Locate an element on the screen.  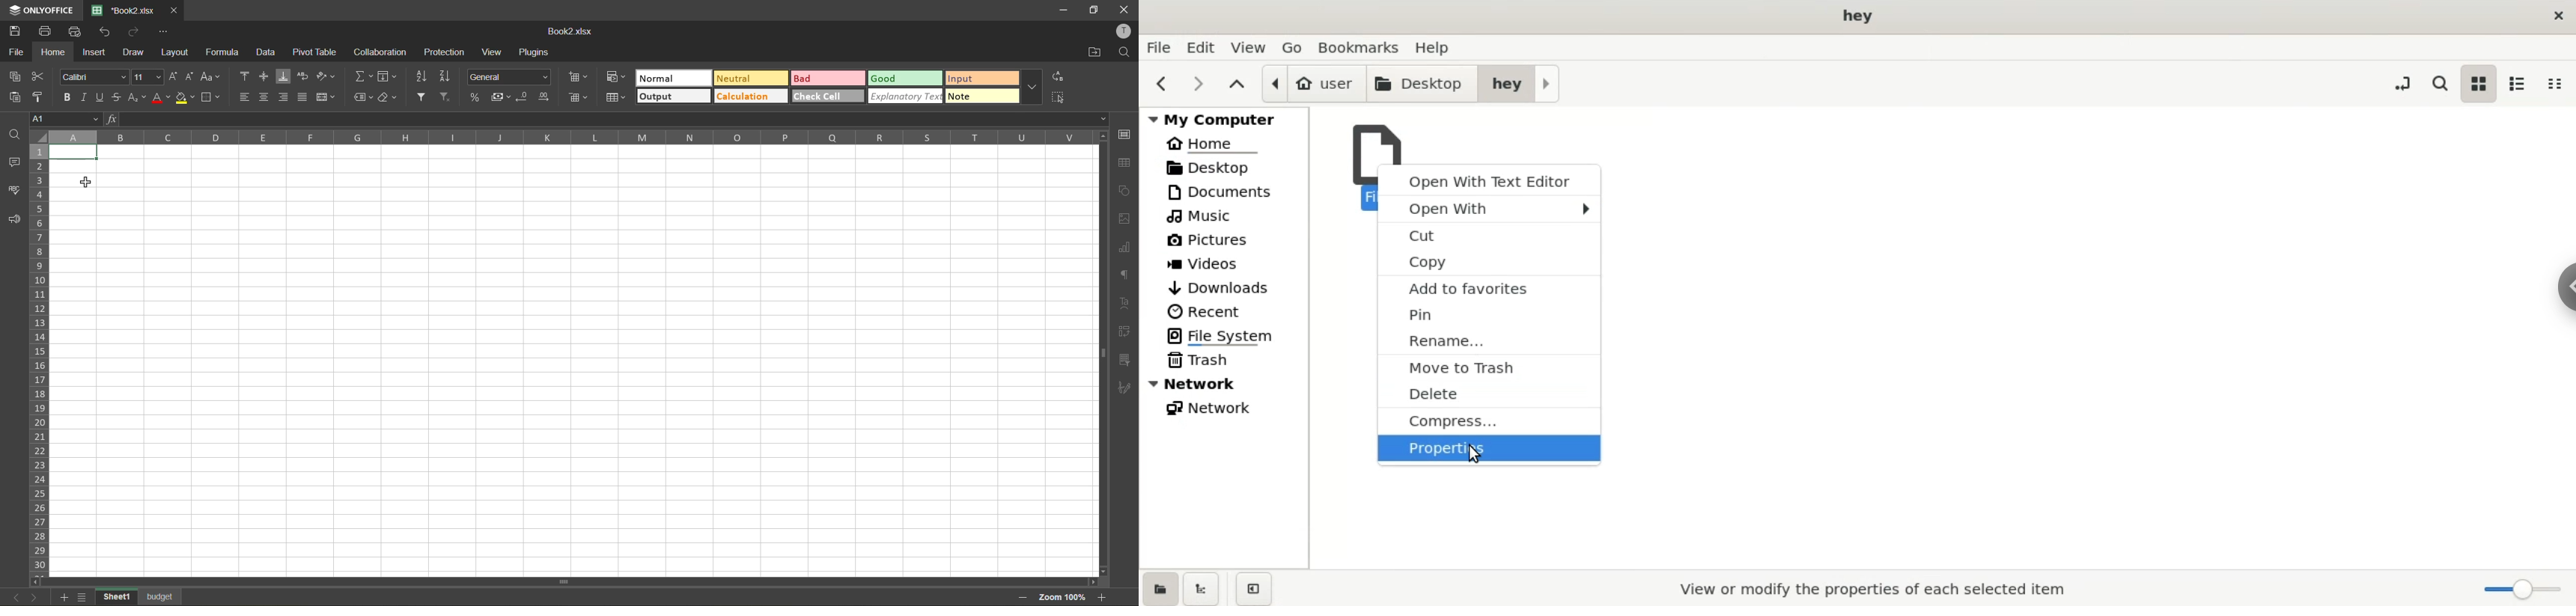
move to trash is located at coordinates (1490, 367).